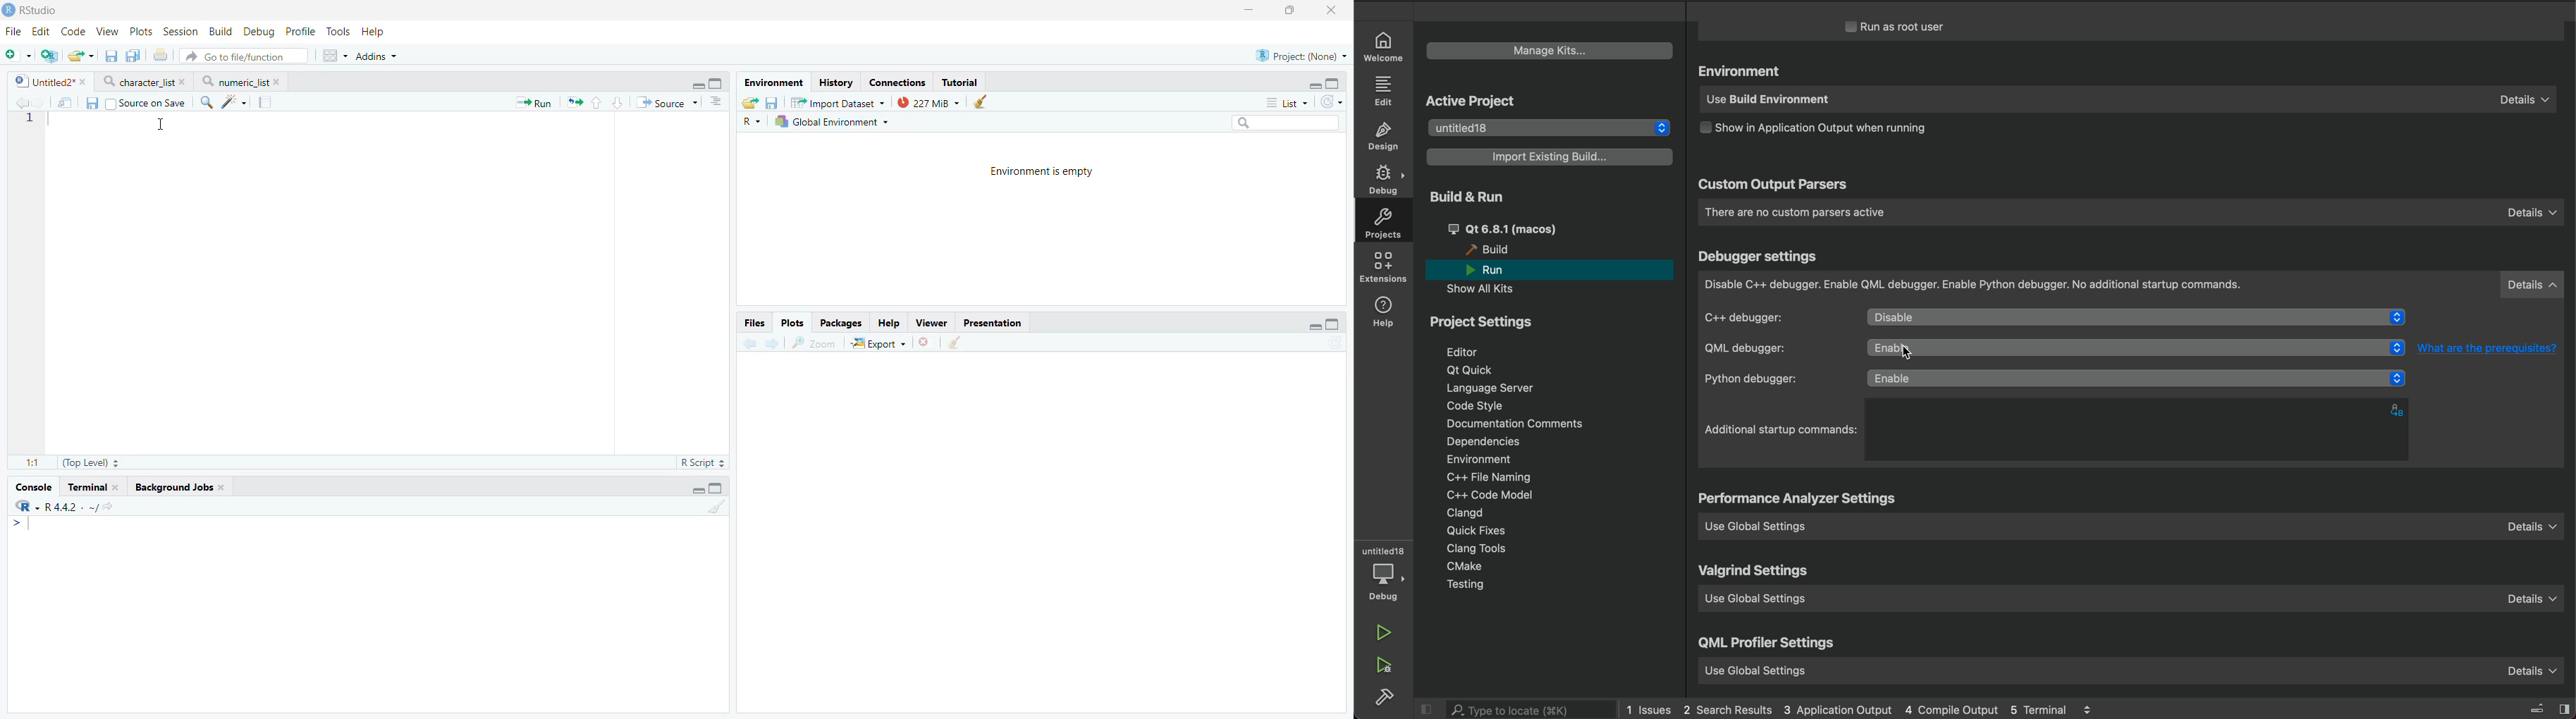  What do you see at coordinates (1484, 494) in the screenshot?
I see `code model` at bounding box center [1484, 494].